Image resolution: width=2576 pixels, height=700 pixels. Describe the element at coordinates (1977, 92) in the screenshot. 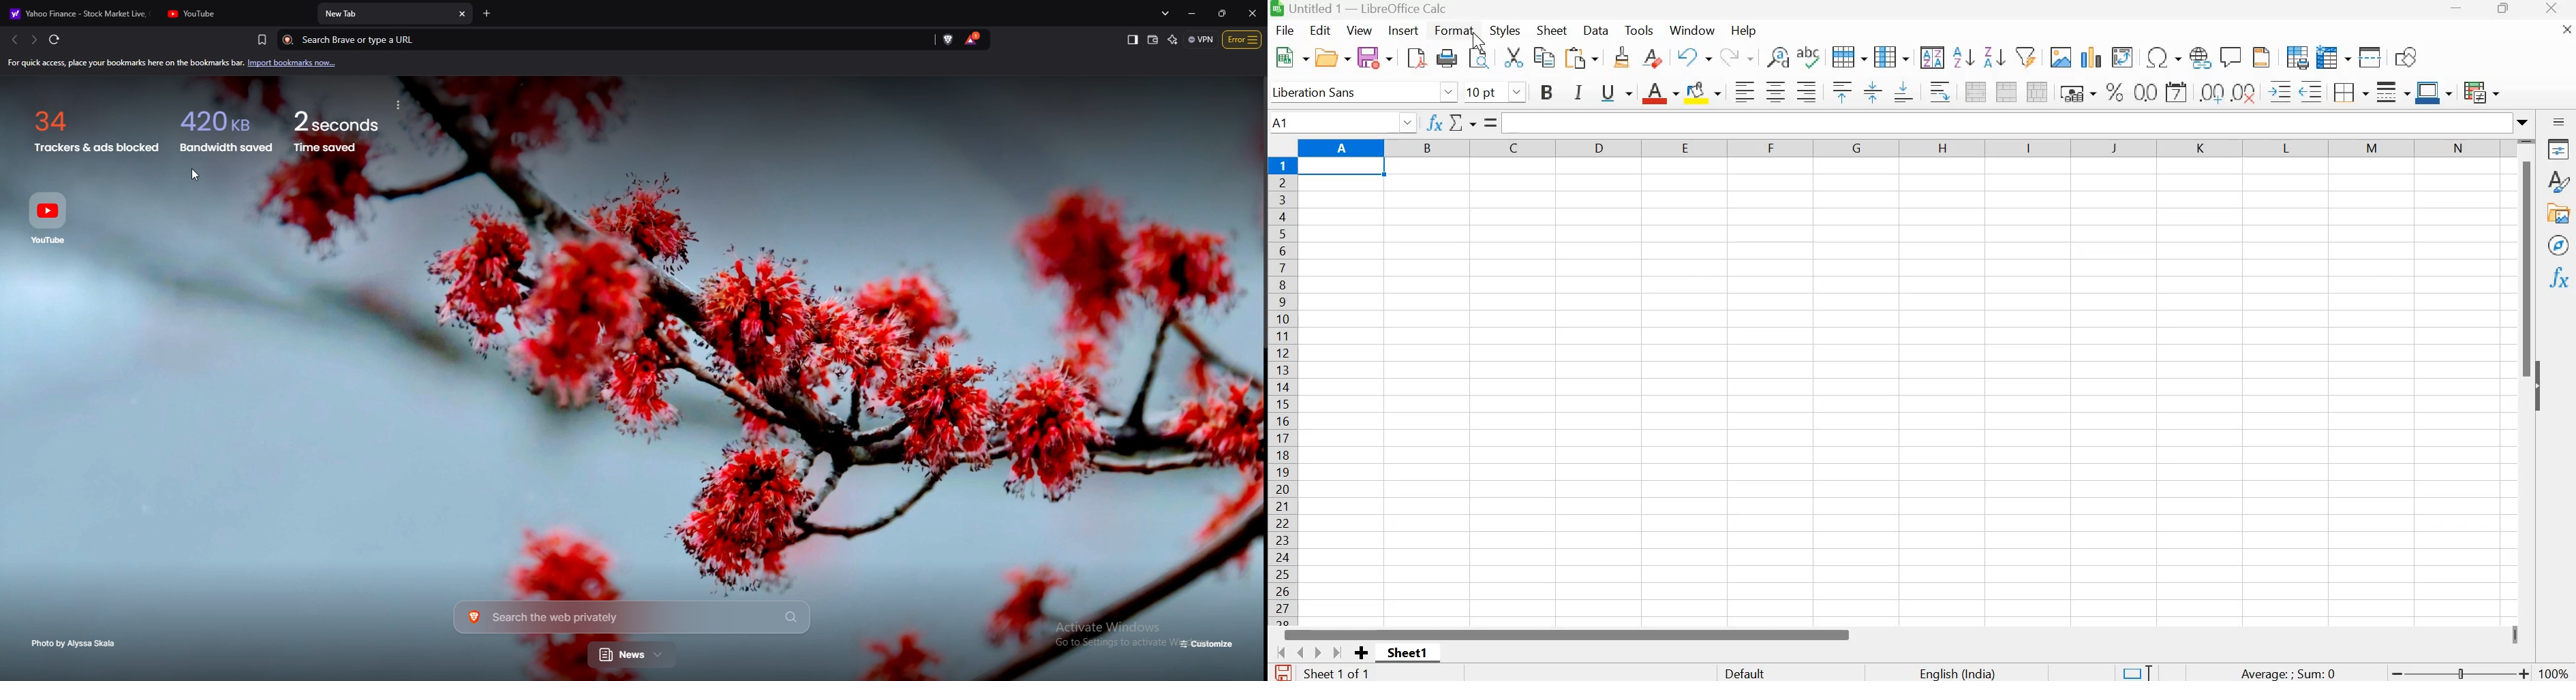

I see `Merge and center or unmerge cells` at that location.